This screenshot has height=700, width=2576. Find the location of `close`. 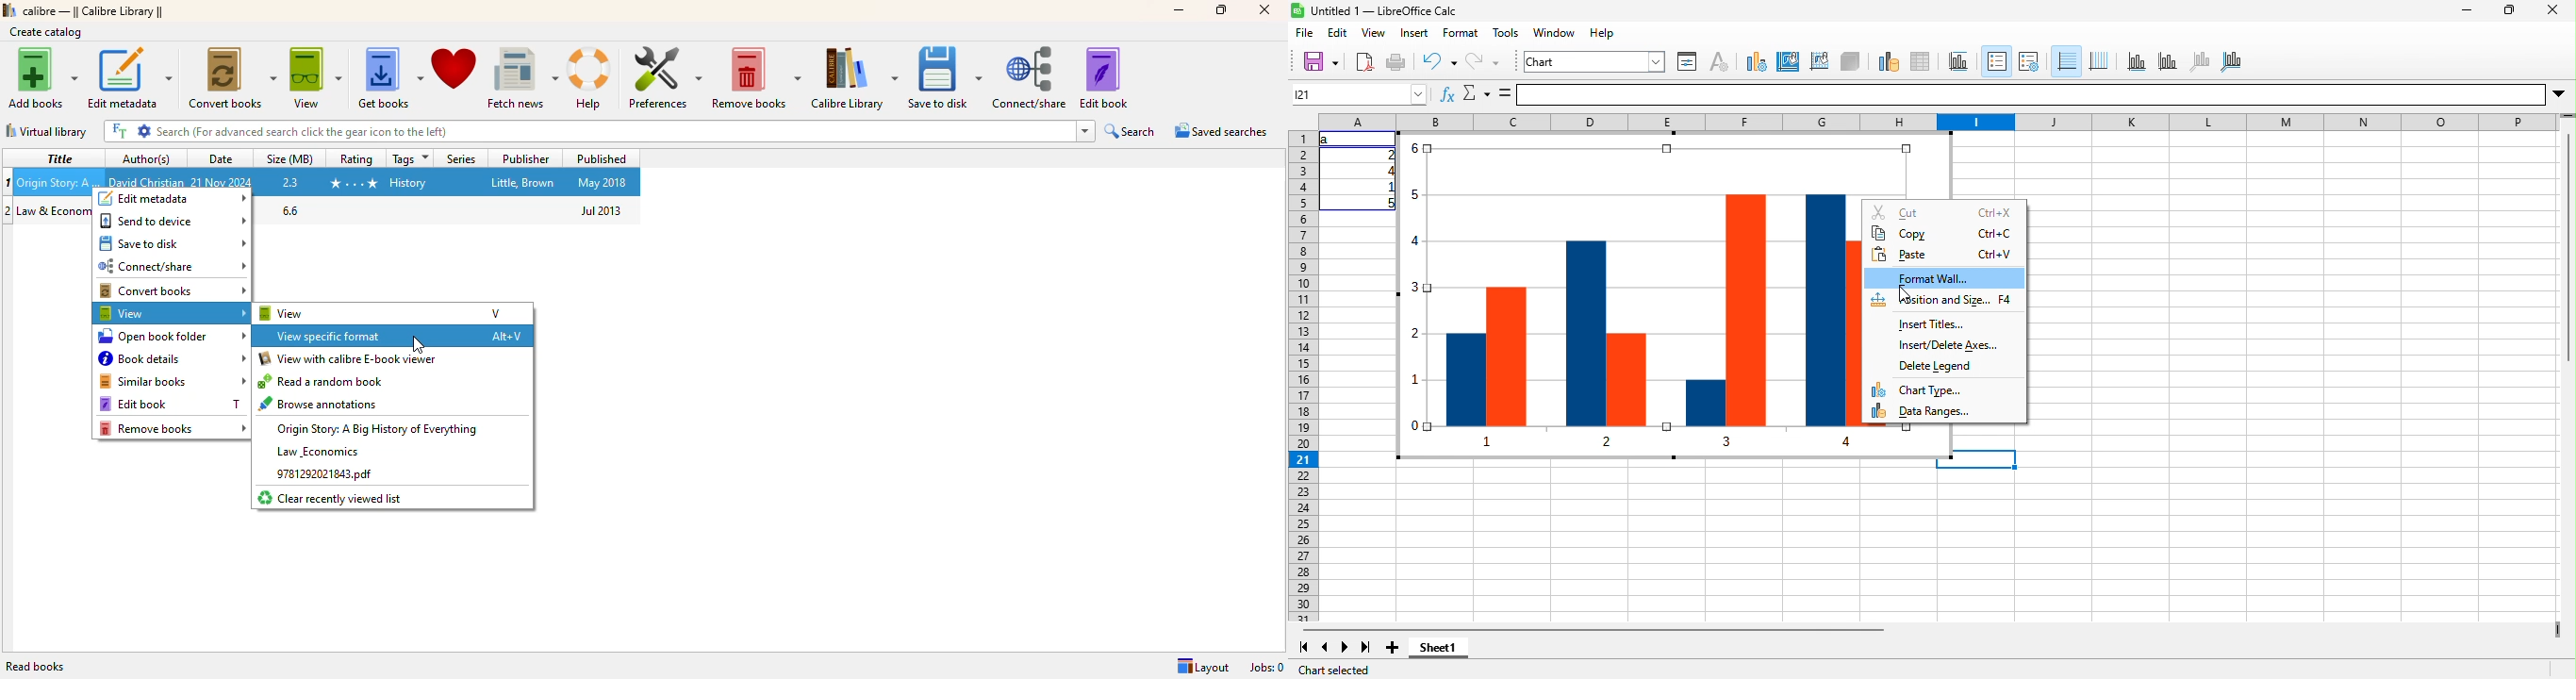

close is located at coordinates (2552, 10).